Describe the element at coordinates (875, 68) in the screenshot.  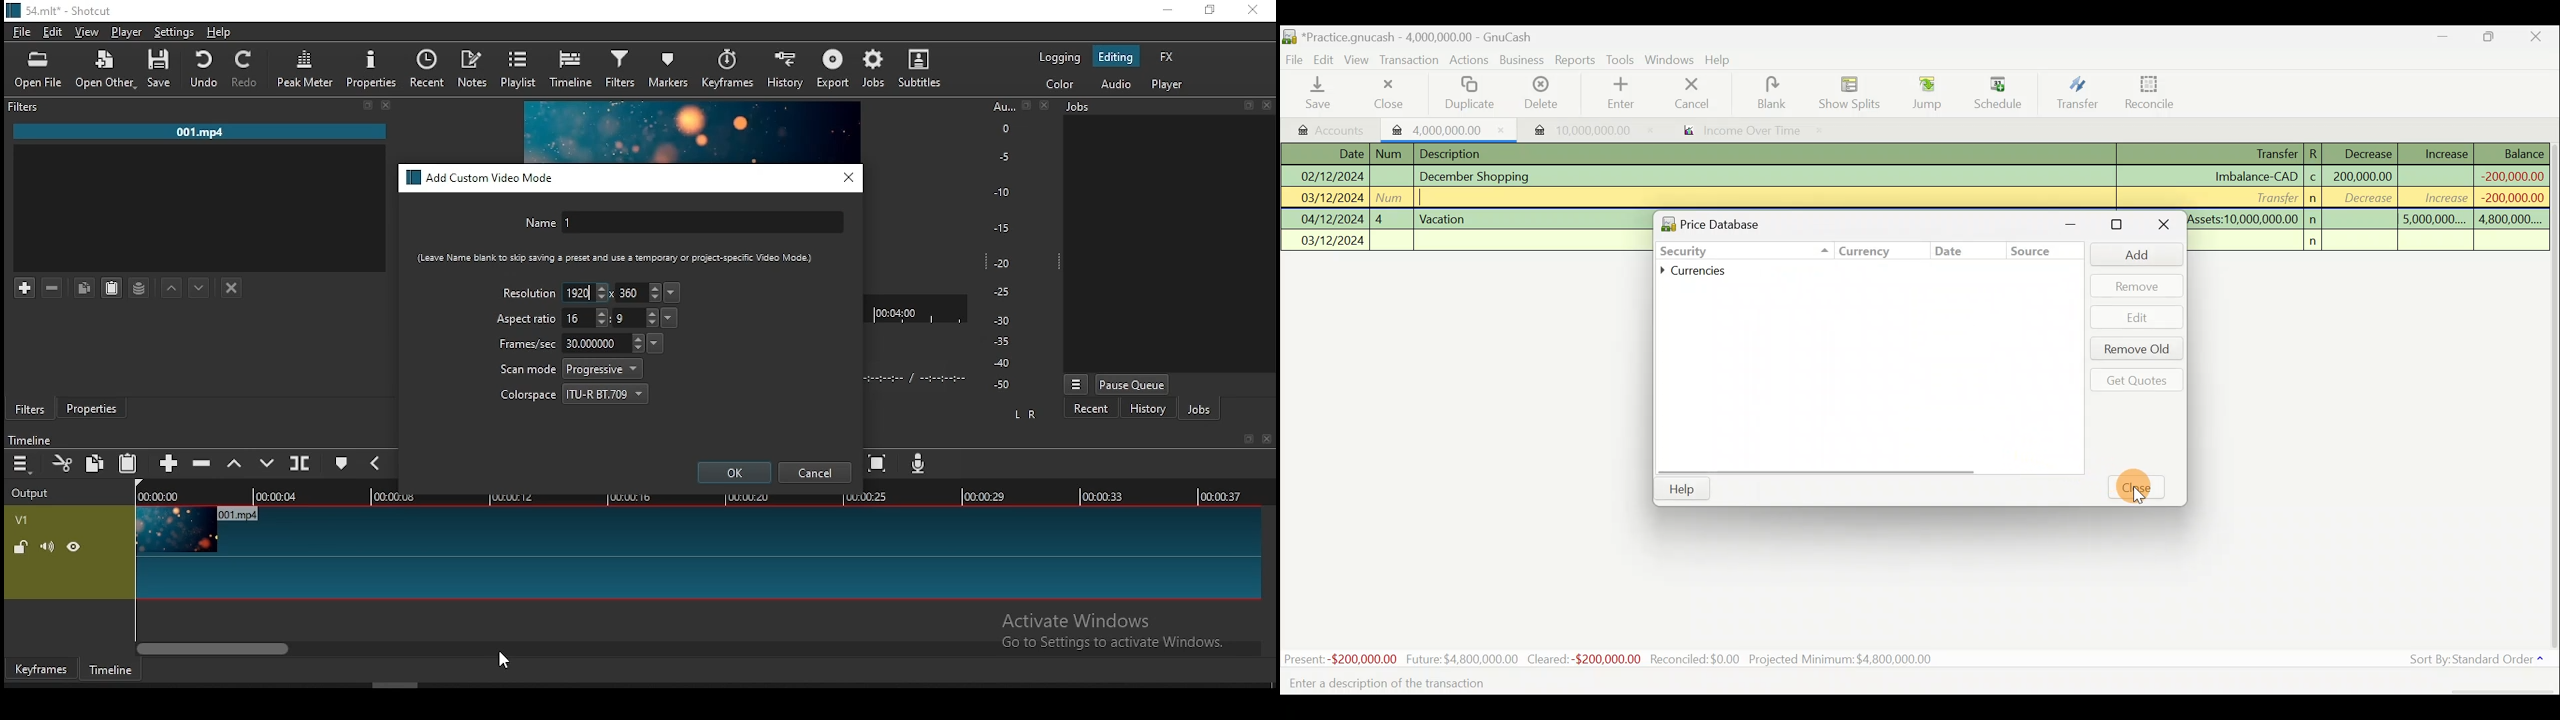
I see `jobs` at that location.